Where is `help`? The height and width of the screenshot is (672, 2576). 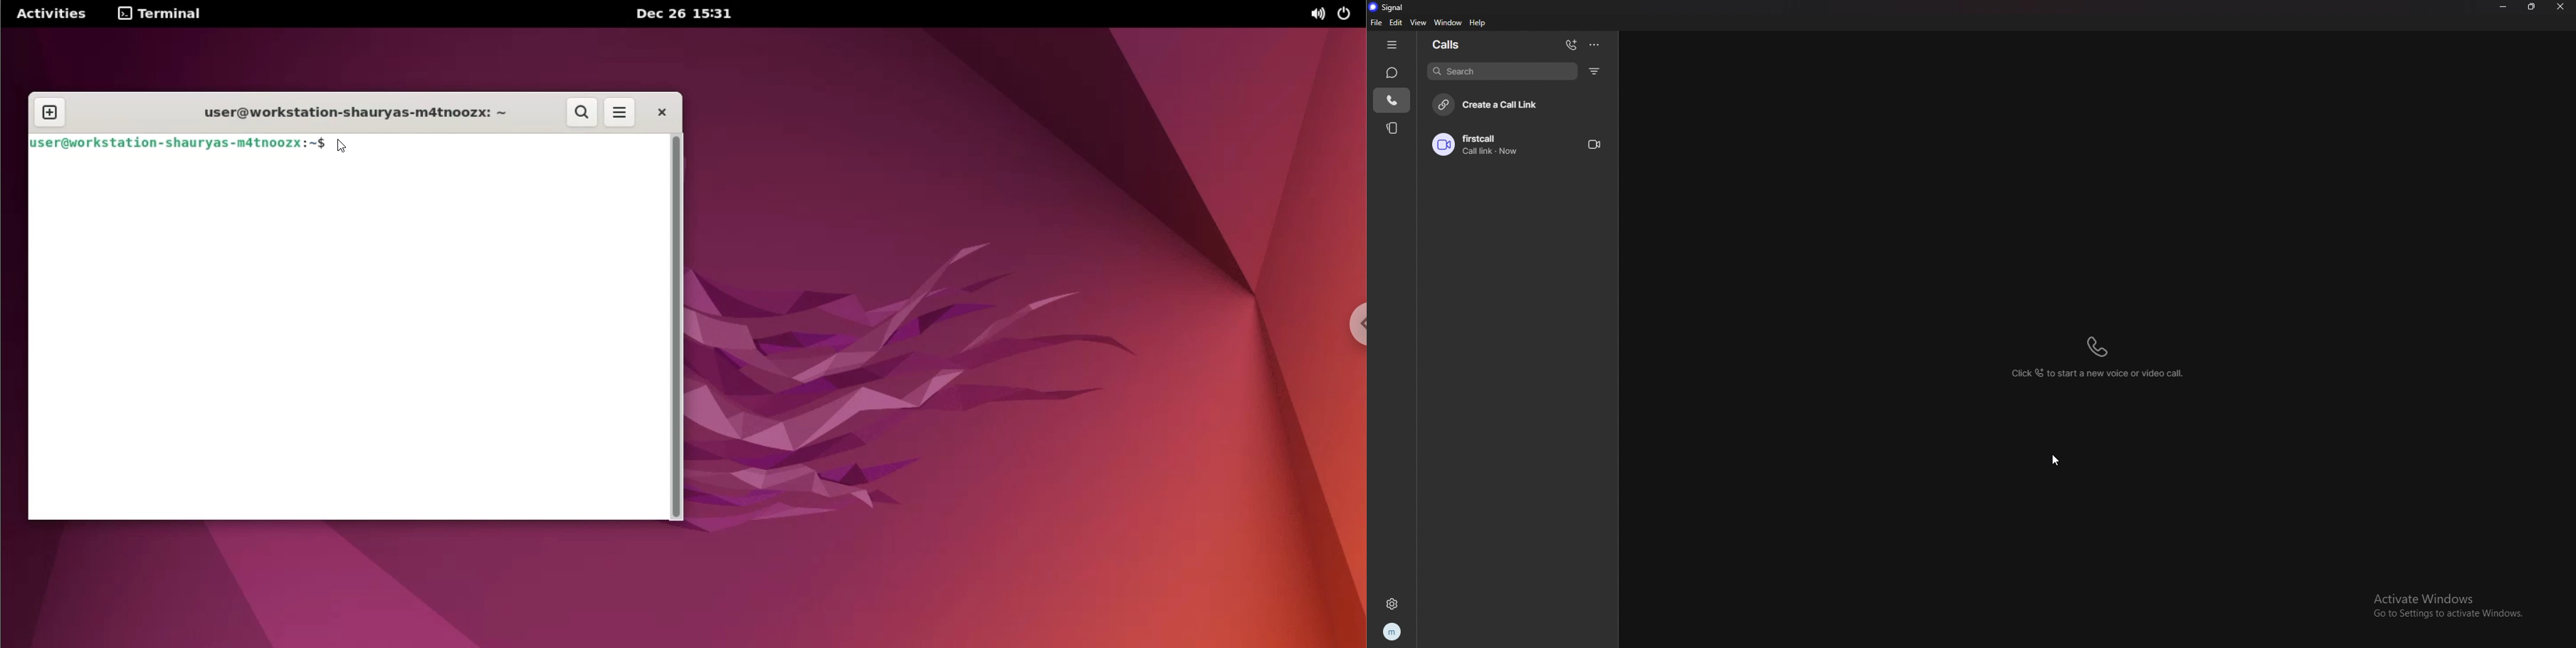
help is located at coordinates (1478, 23).